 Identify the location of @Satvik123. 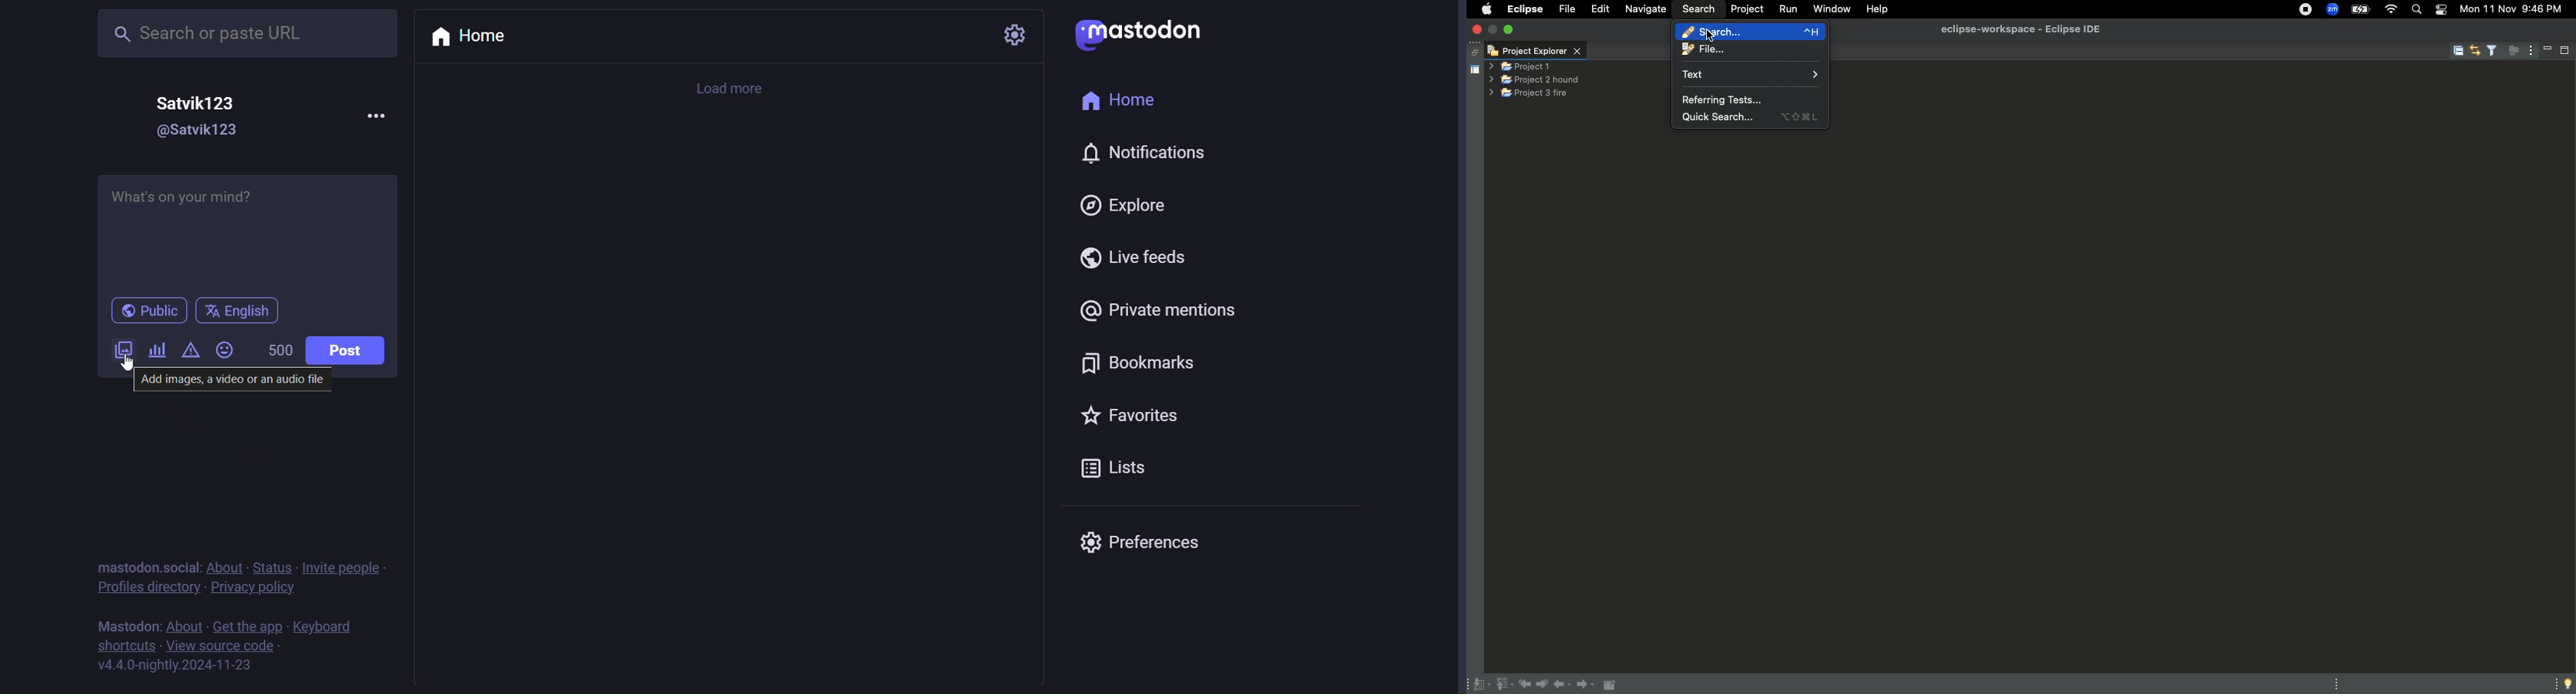
(207, 131).